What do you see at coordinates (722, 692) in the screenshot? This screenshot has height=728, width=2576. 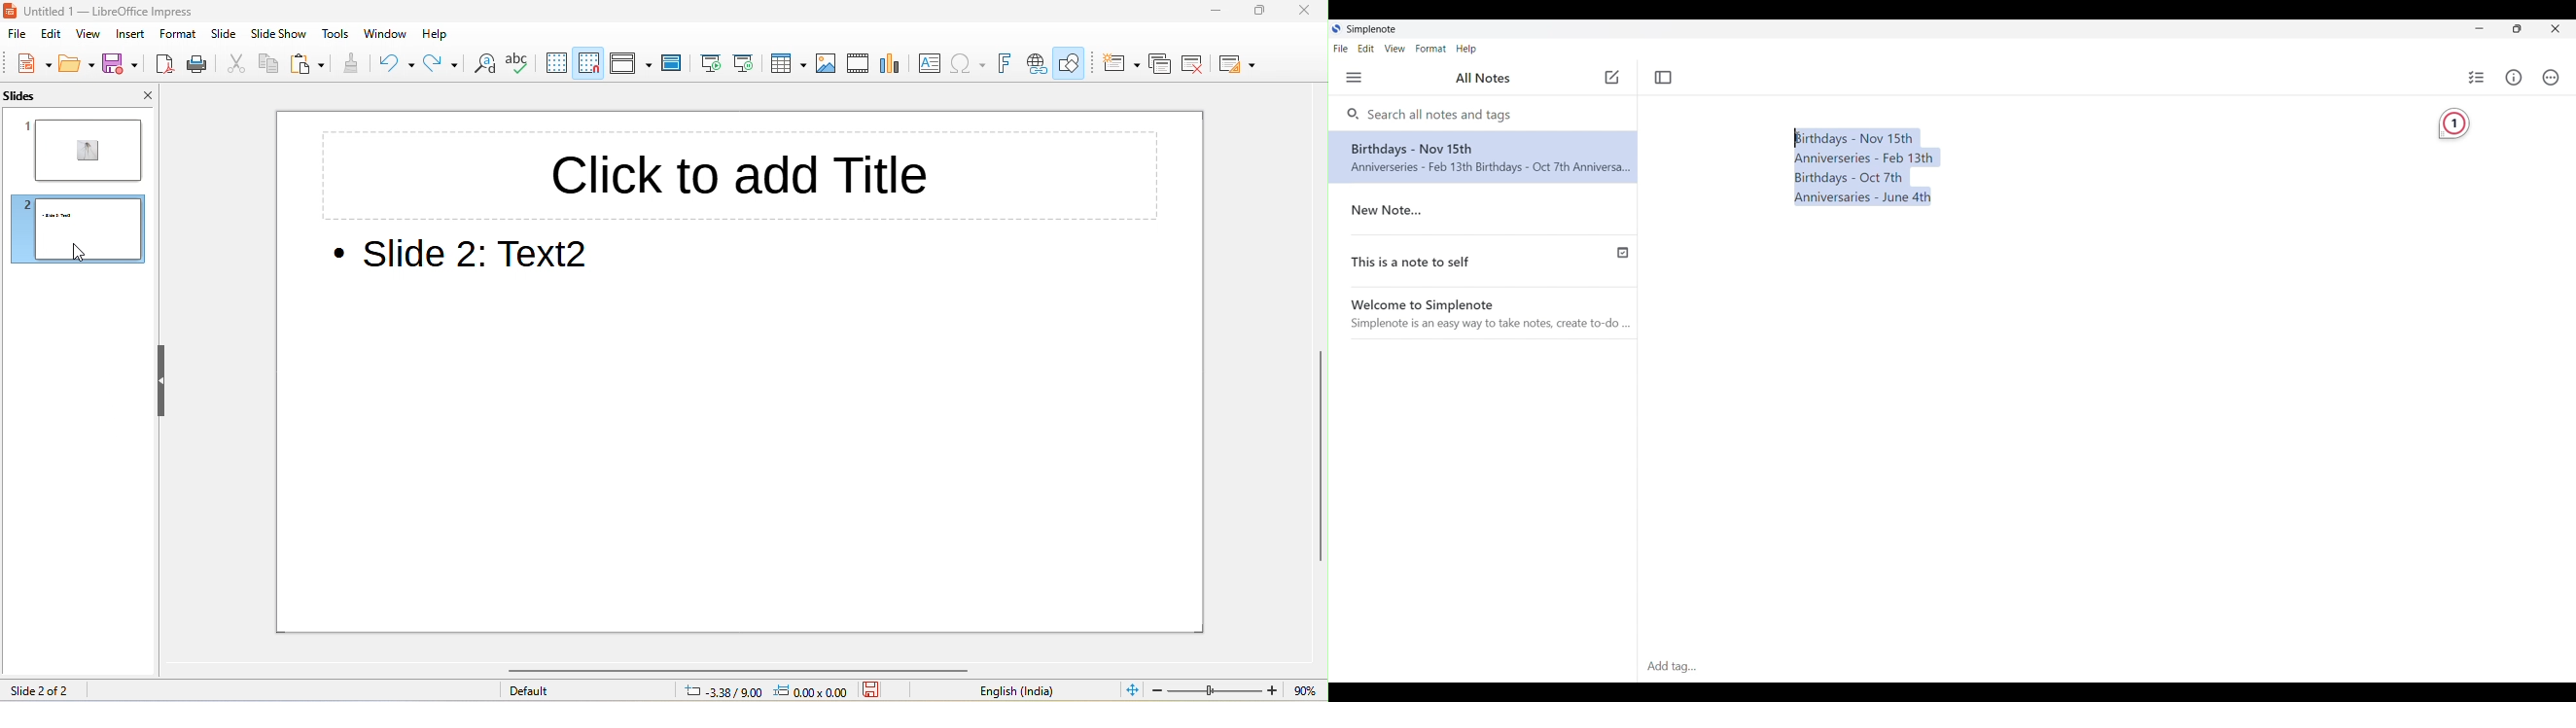 I see `3.98/9.00` at bounding box center [722, 692].